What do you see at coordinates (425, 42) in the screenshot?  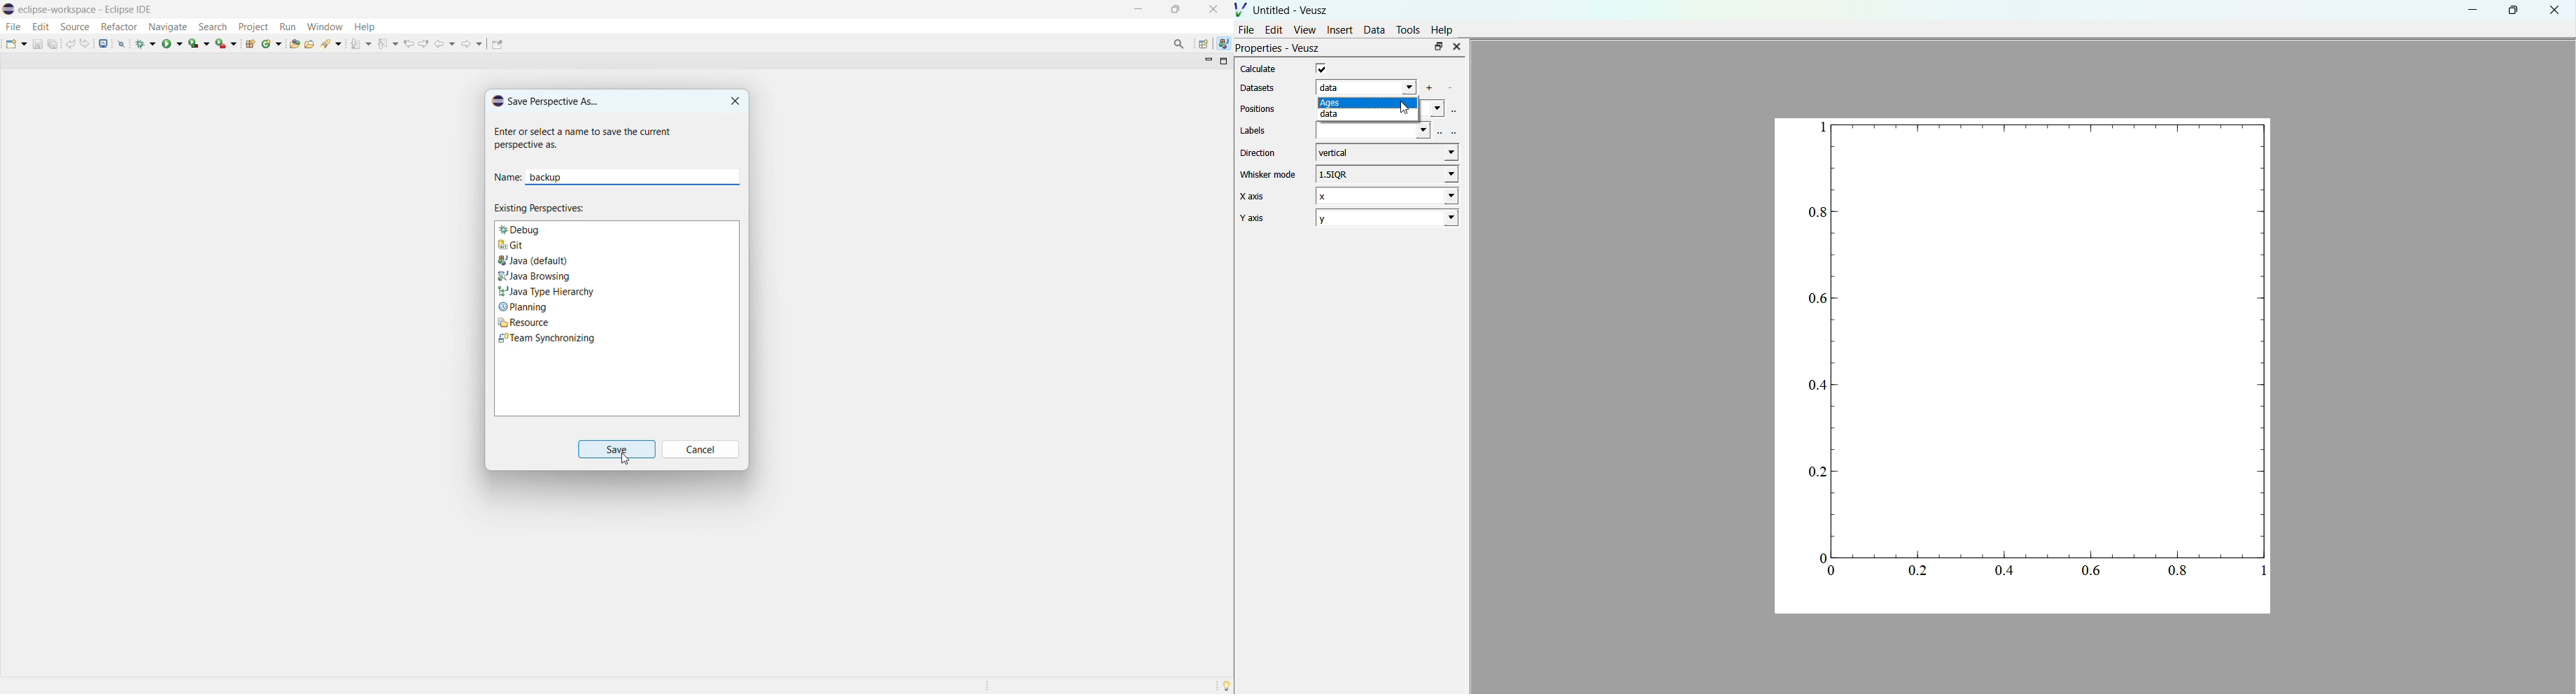 I see `view next location` at bounding box center [425, 42].